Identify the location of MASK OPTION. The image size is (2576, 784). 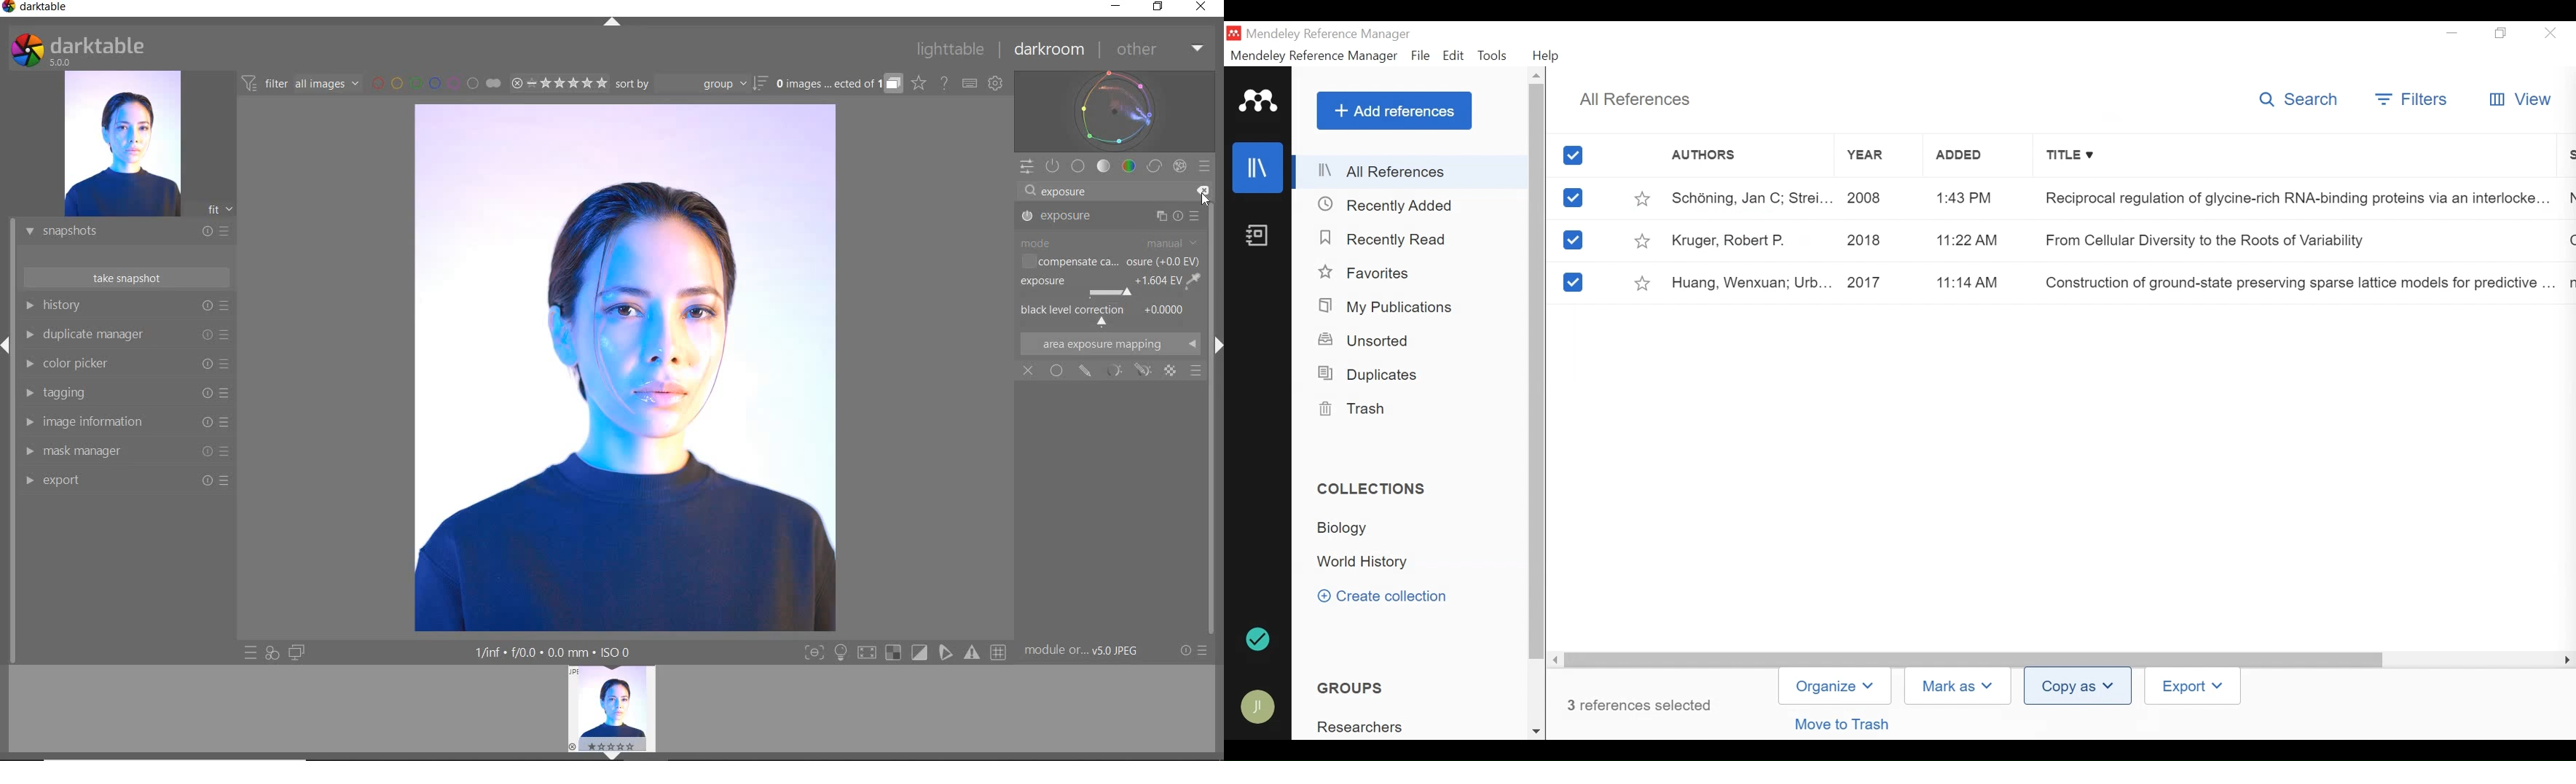
(1115, 370).